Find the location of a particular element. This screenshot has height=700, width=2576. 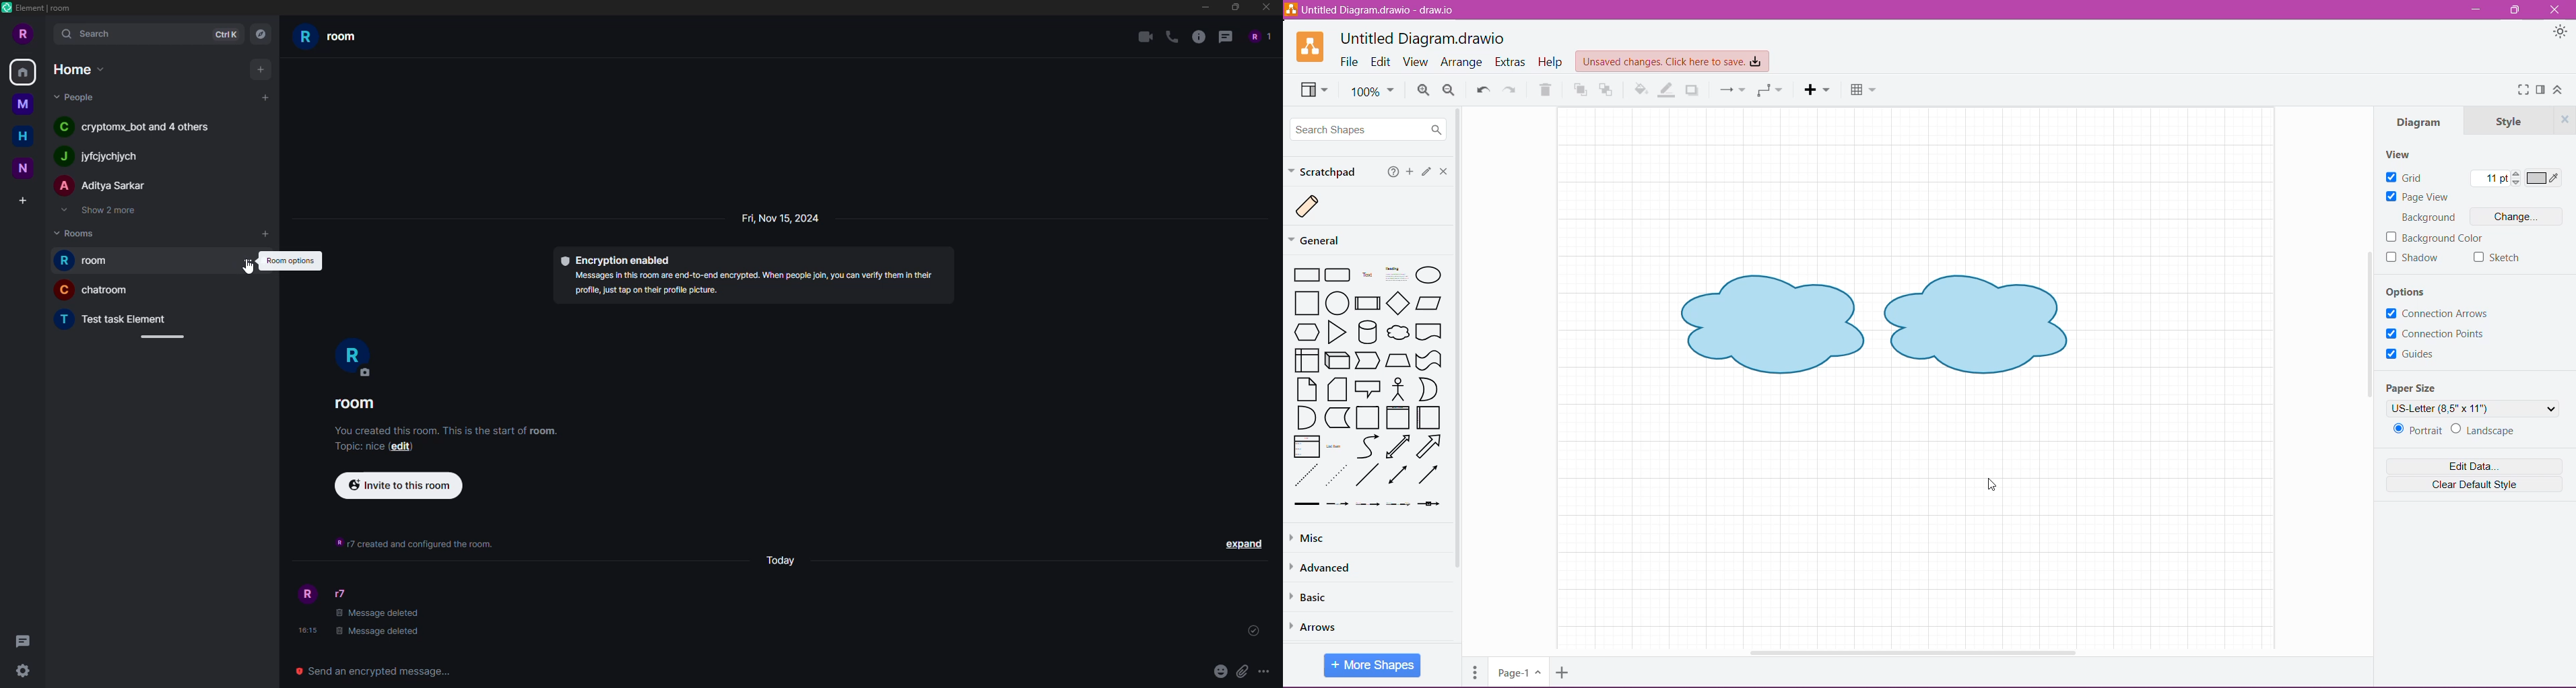

emoji is located at coordinates (1220, 671).